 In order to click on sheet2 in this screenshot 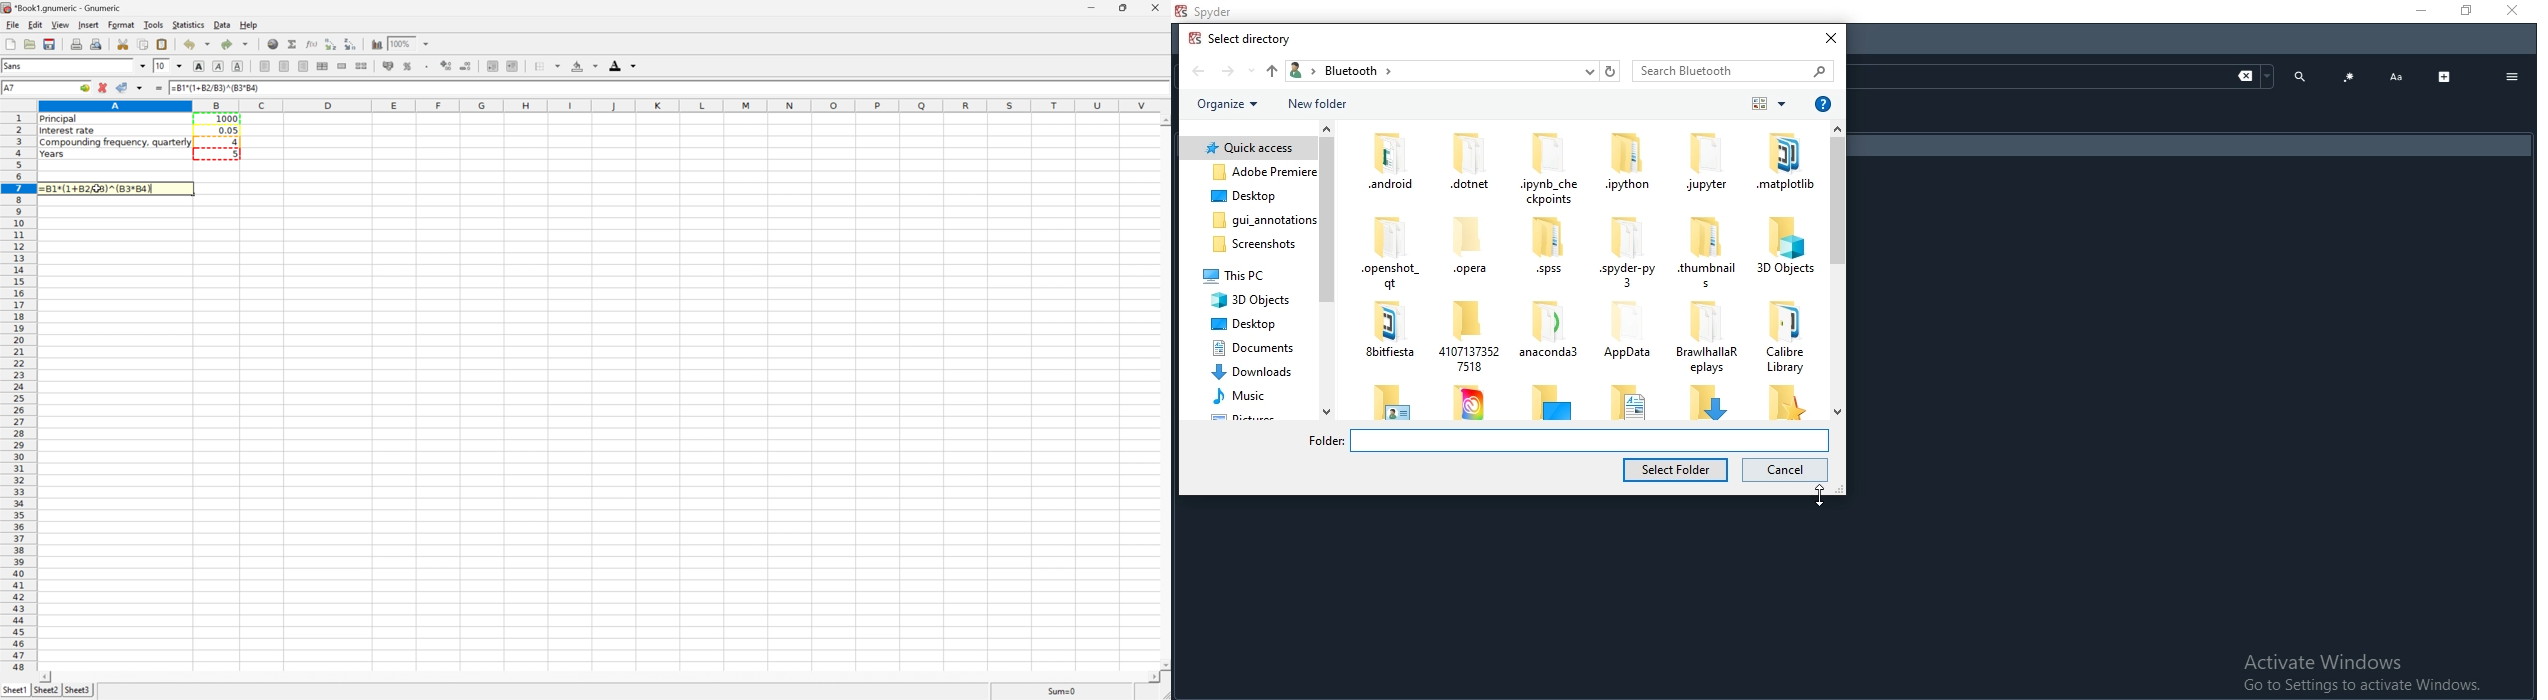, I will do `click(47, 693)`.